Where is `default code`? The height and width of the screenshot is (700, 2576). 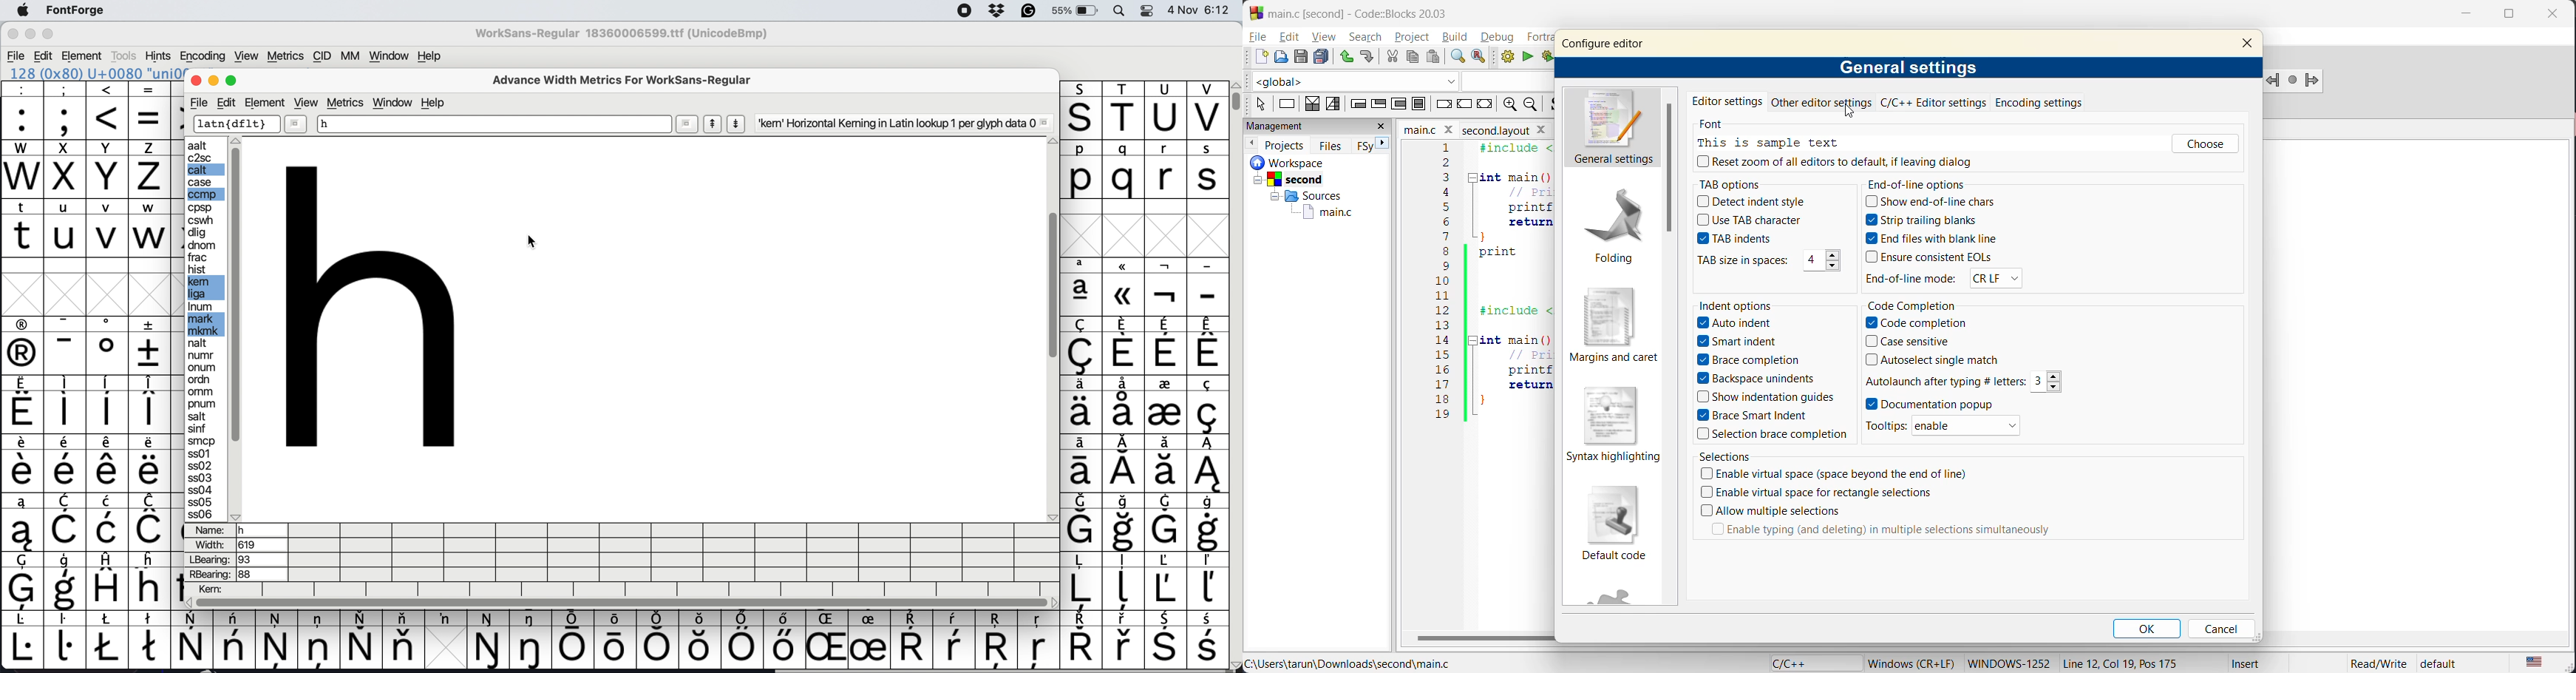 default code is located at coordinates (1616, 524).